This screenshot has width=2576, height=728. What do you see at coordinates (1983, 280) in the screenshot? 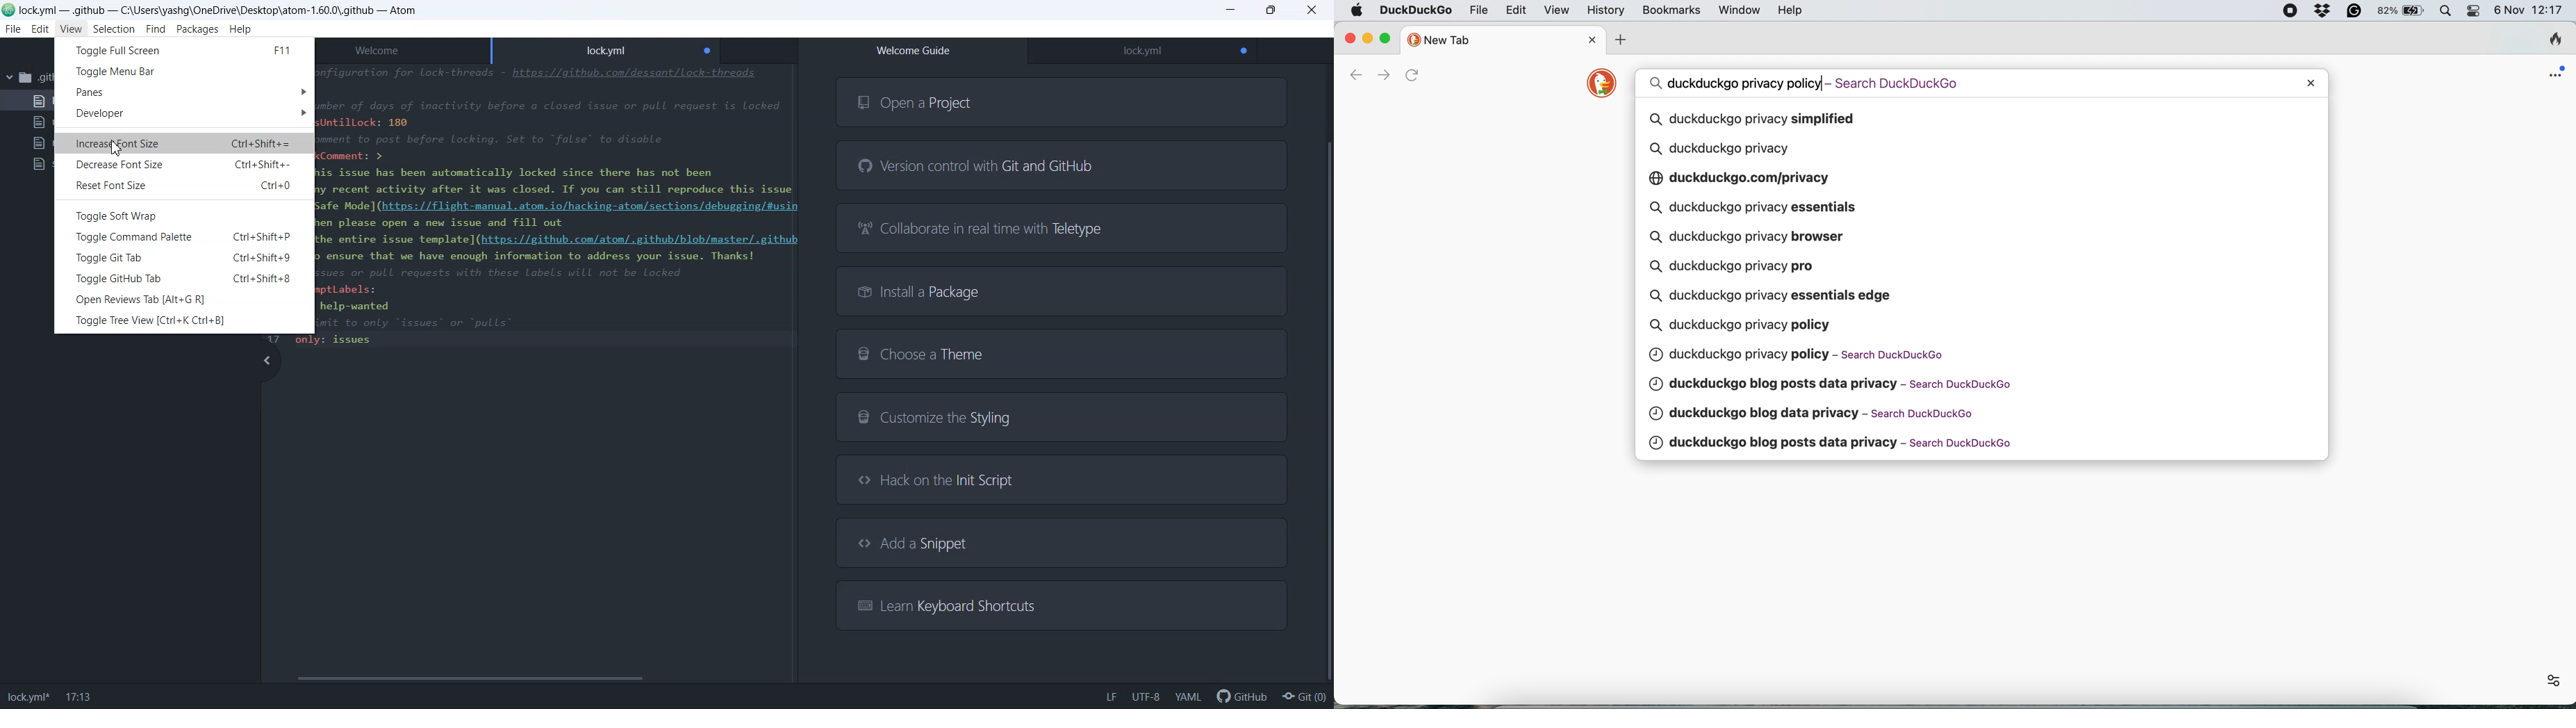
I see `search queries pop up` at bounding box center [1983, 280].